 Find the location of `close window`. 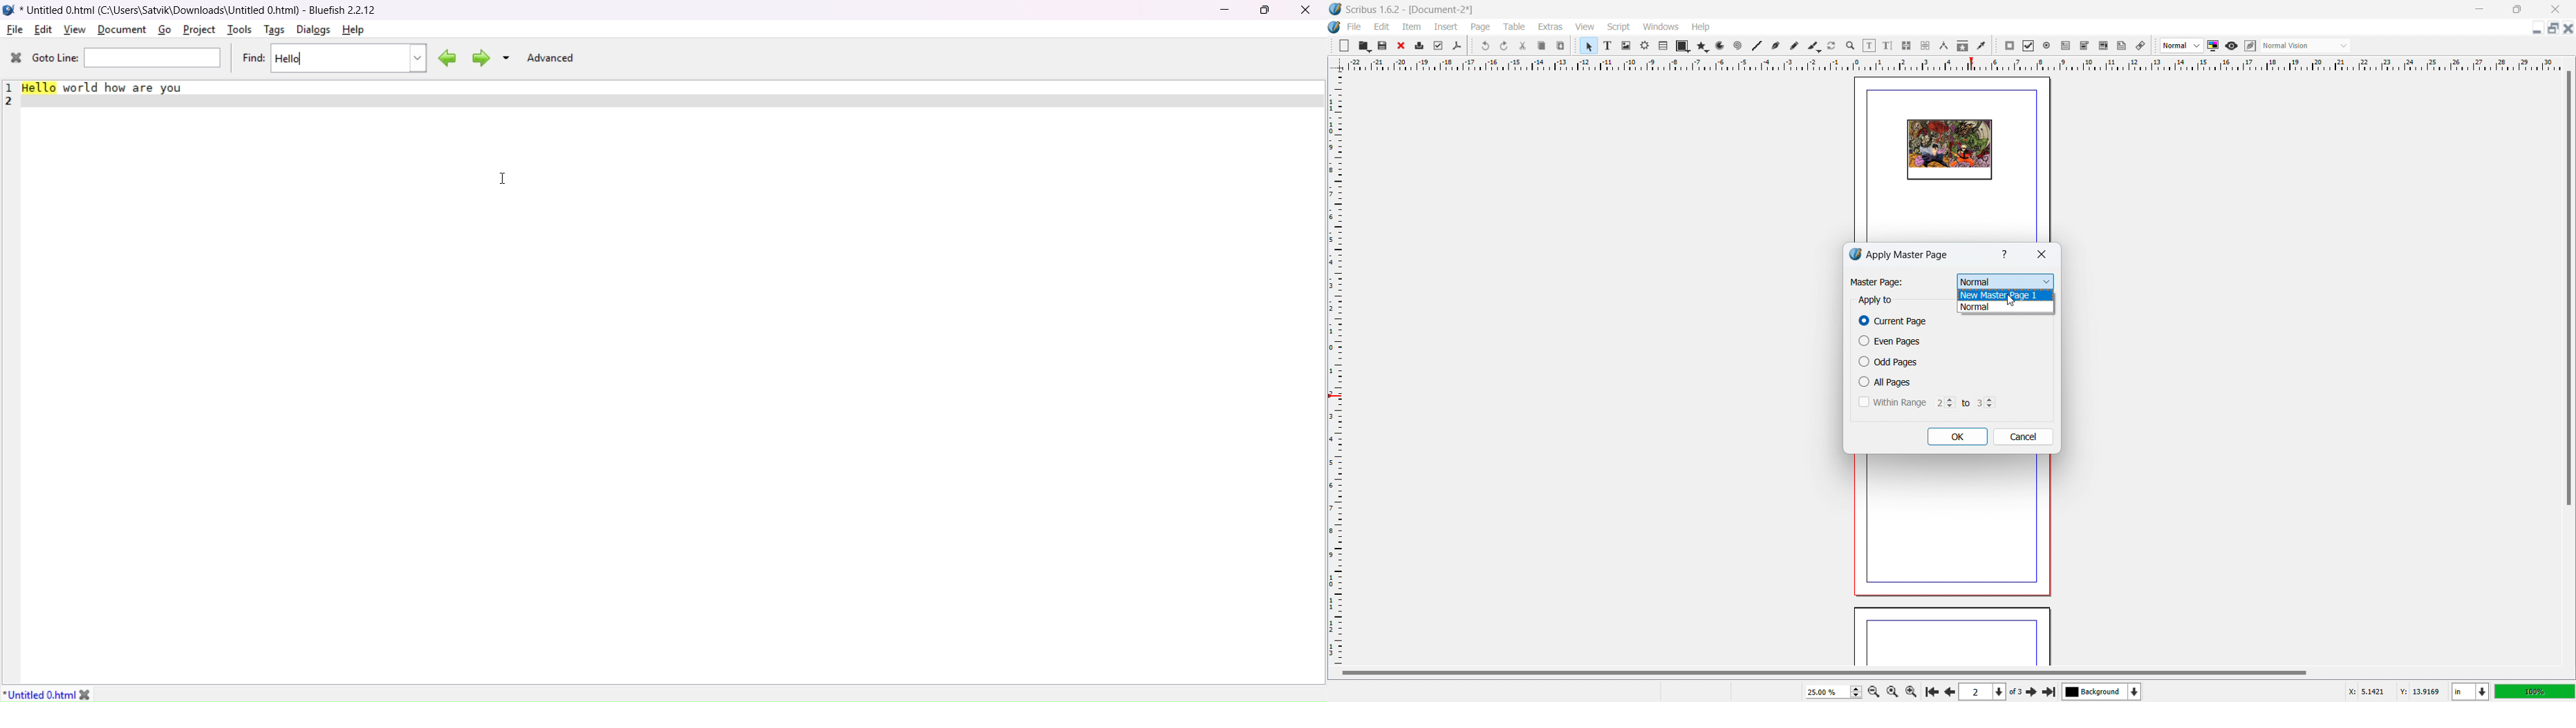

close window is located at coordinates (2554, 8).